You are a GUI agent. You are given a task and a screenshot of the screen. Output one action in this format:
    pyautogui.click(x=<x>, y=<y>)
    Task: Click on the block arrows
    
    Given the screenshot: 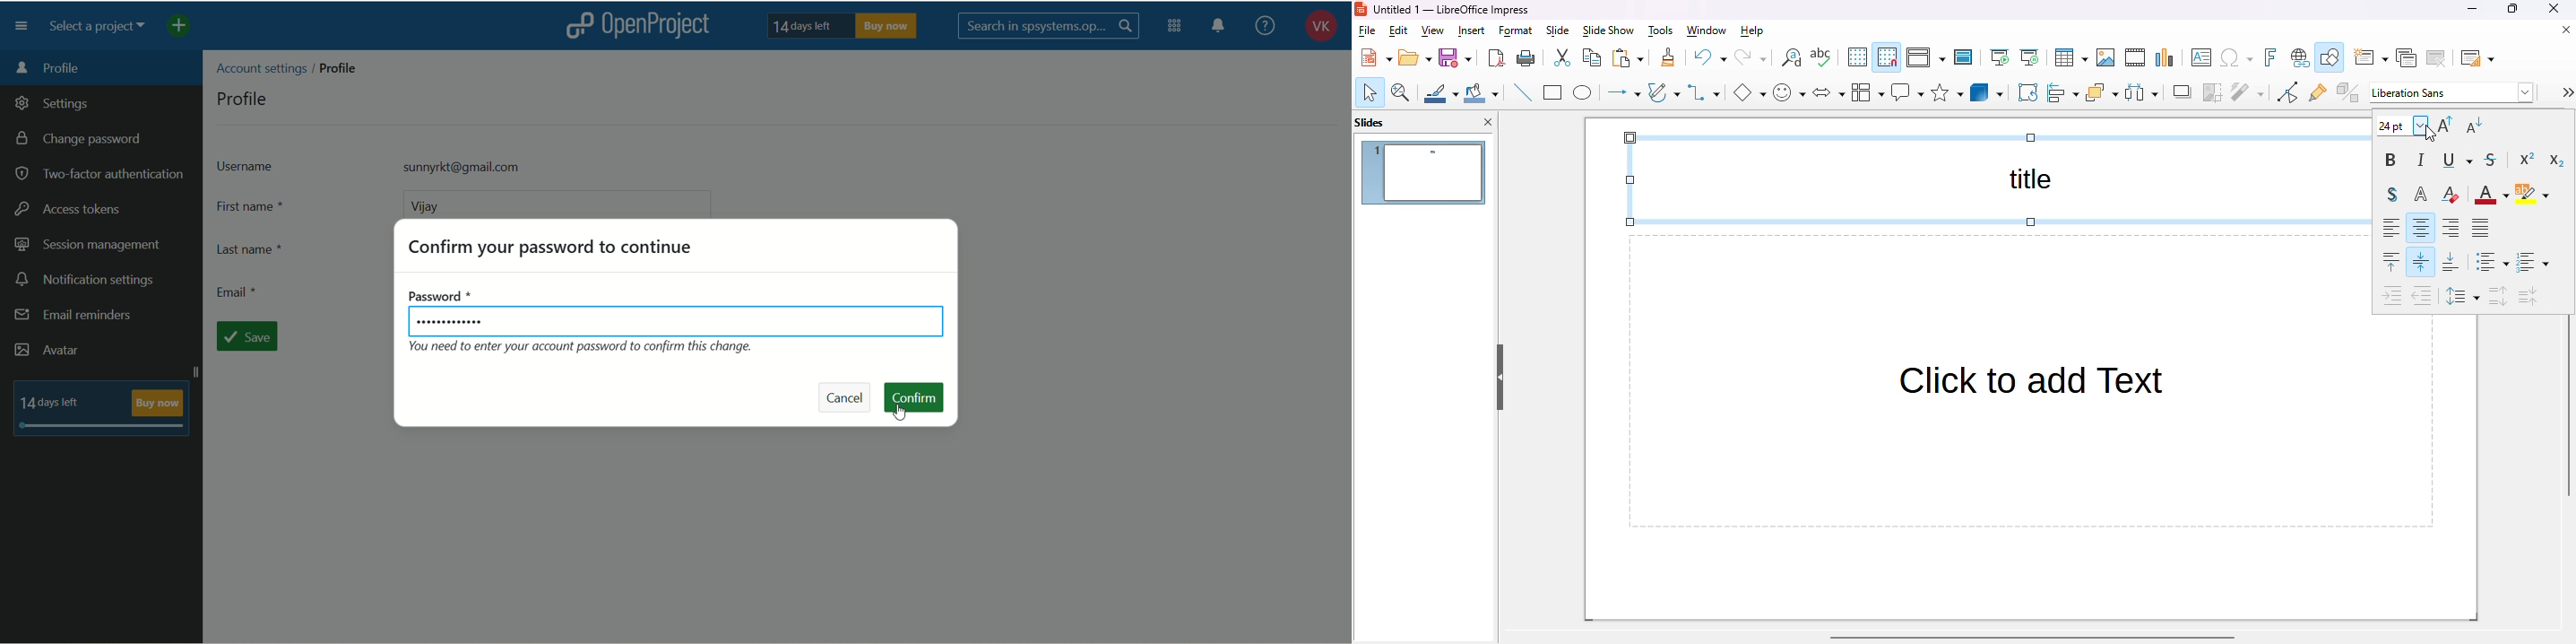 What is the action you would take?
    pyautogui.click(x=1828, y=93)
    